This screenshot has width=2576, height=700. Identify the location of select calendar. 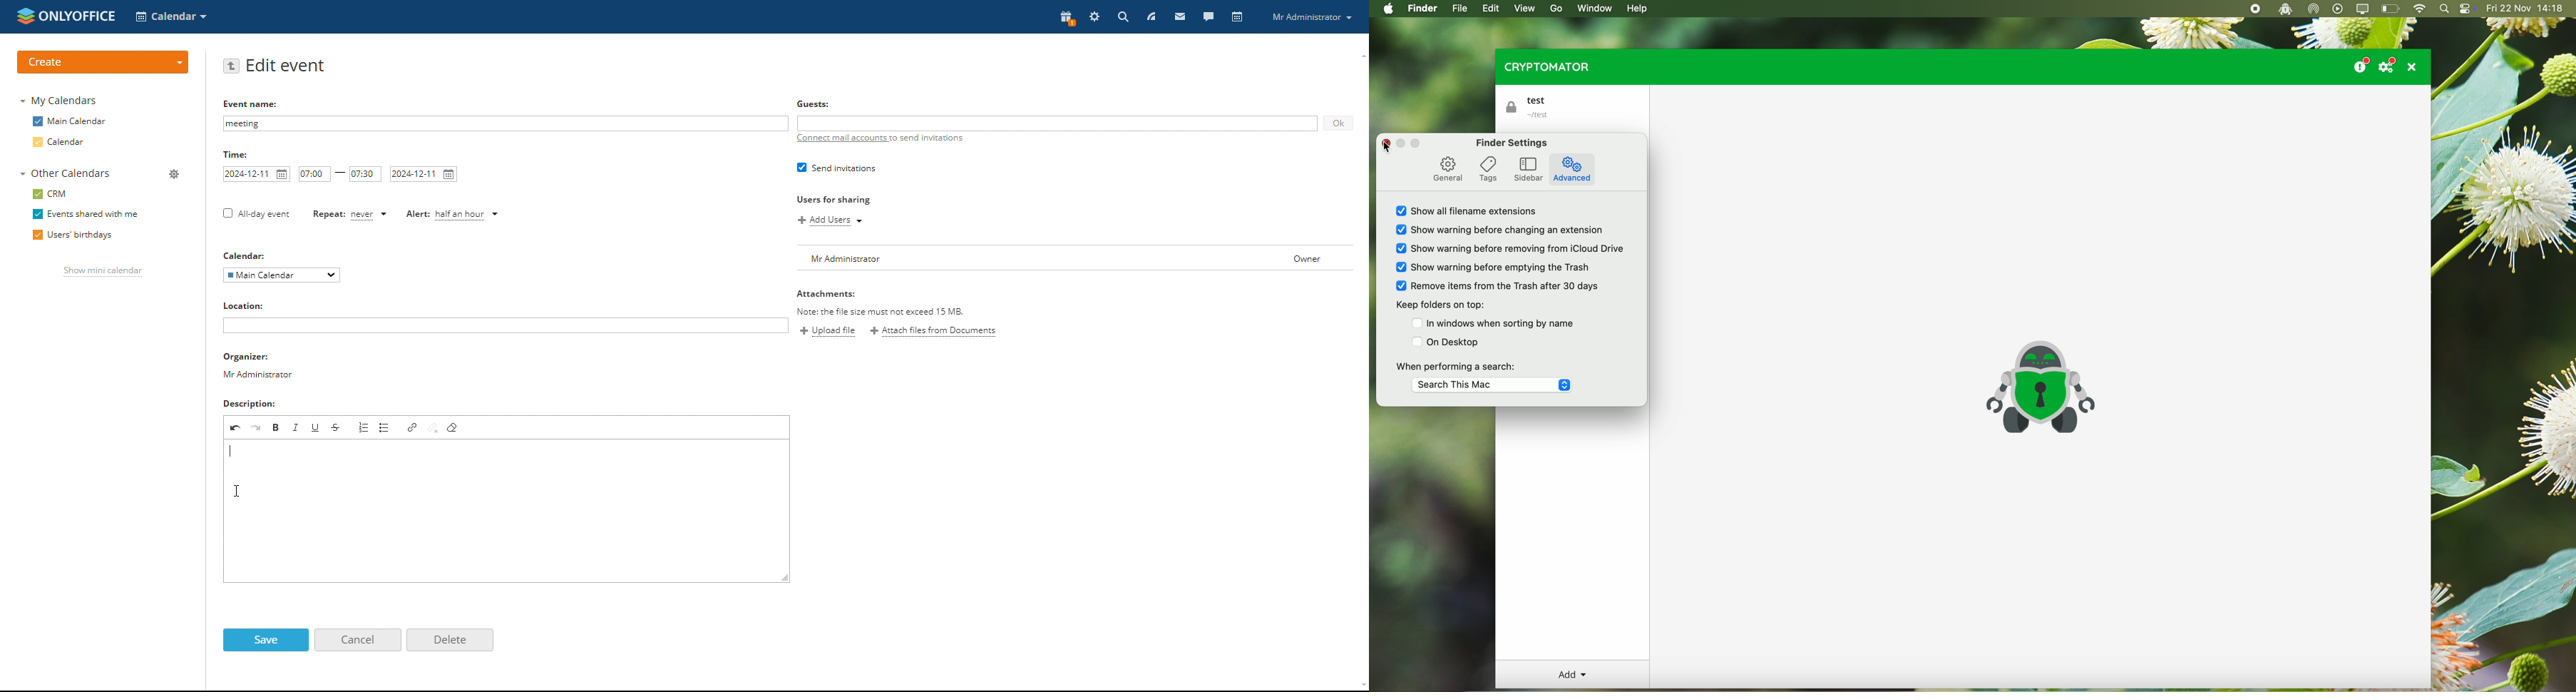
(281, 275).